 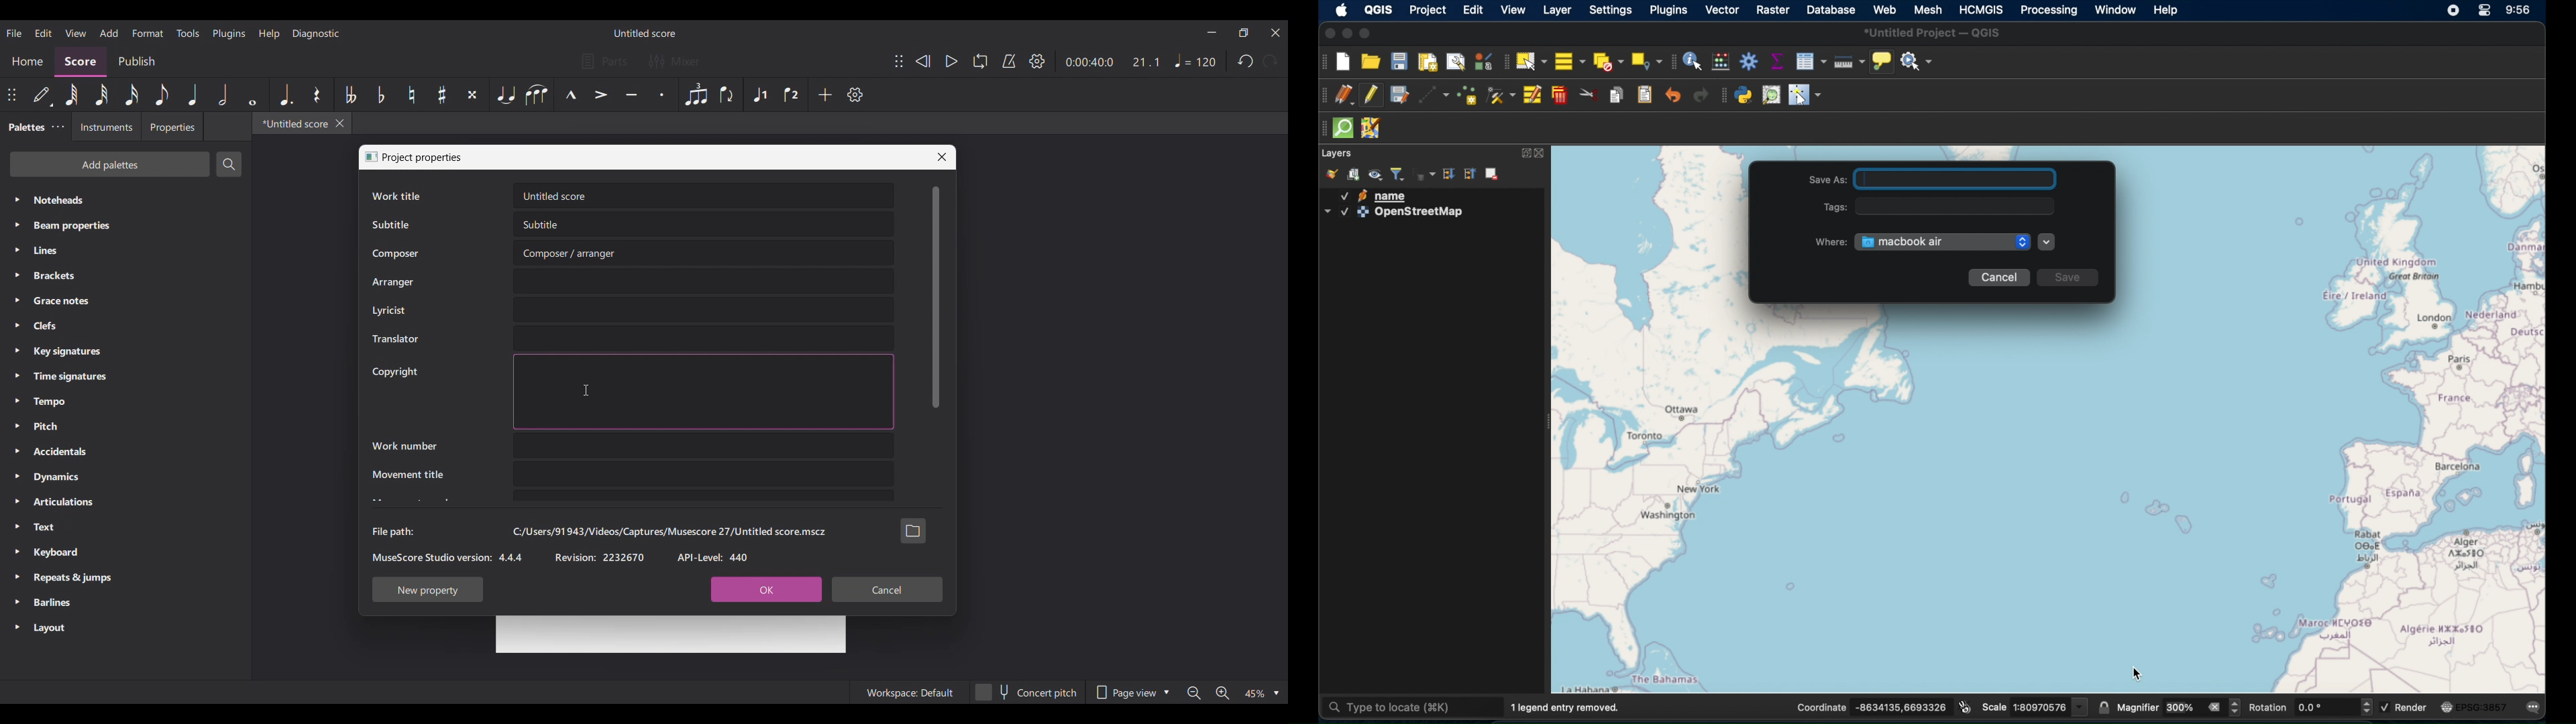 What do you see at coordinates (605, 61) in the screenshot?
I see `Parts settings` at bounding box center [605, 61].